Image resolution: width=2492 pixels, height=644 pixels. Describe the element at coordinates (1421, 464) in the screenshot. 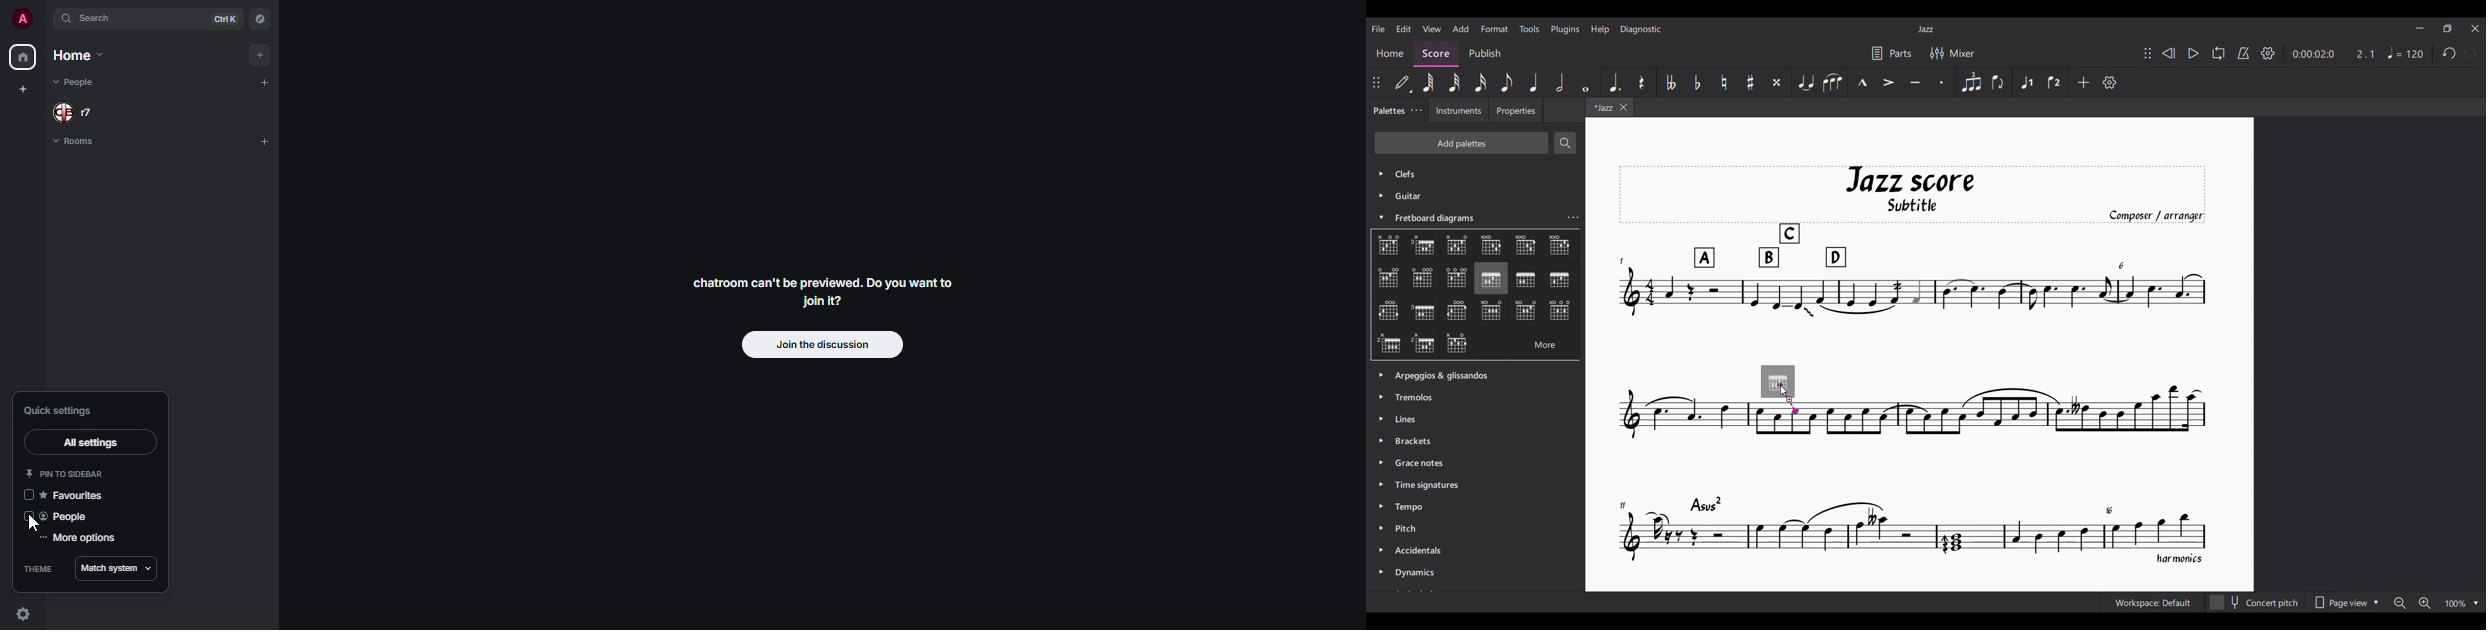

I see `Grace` at that location.